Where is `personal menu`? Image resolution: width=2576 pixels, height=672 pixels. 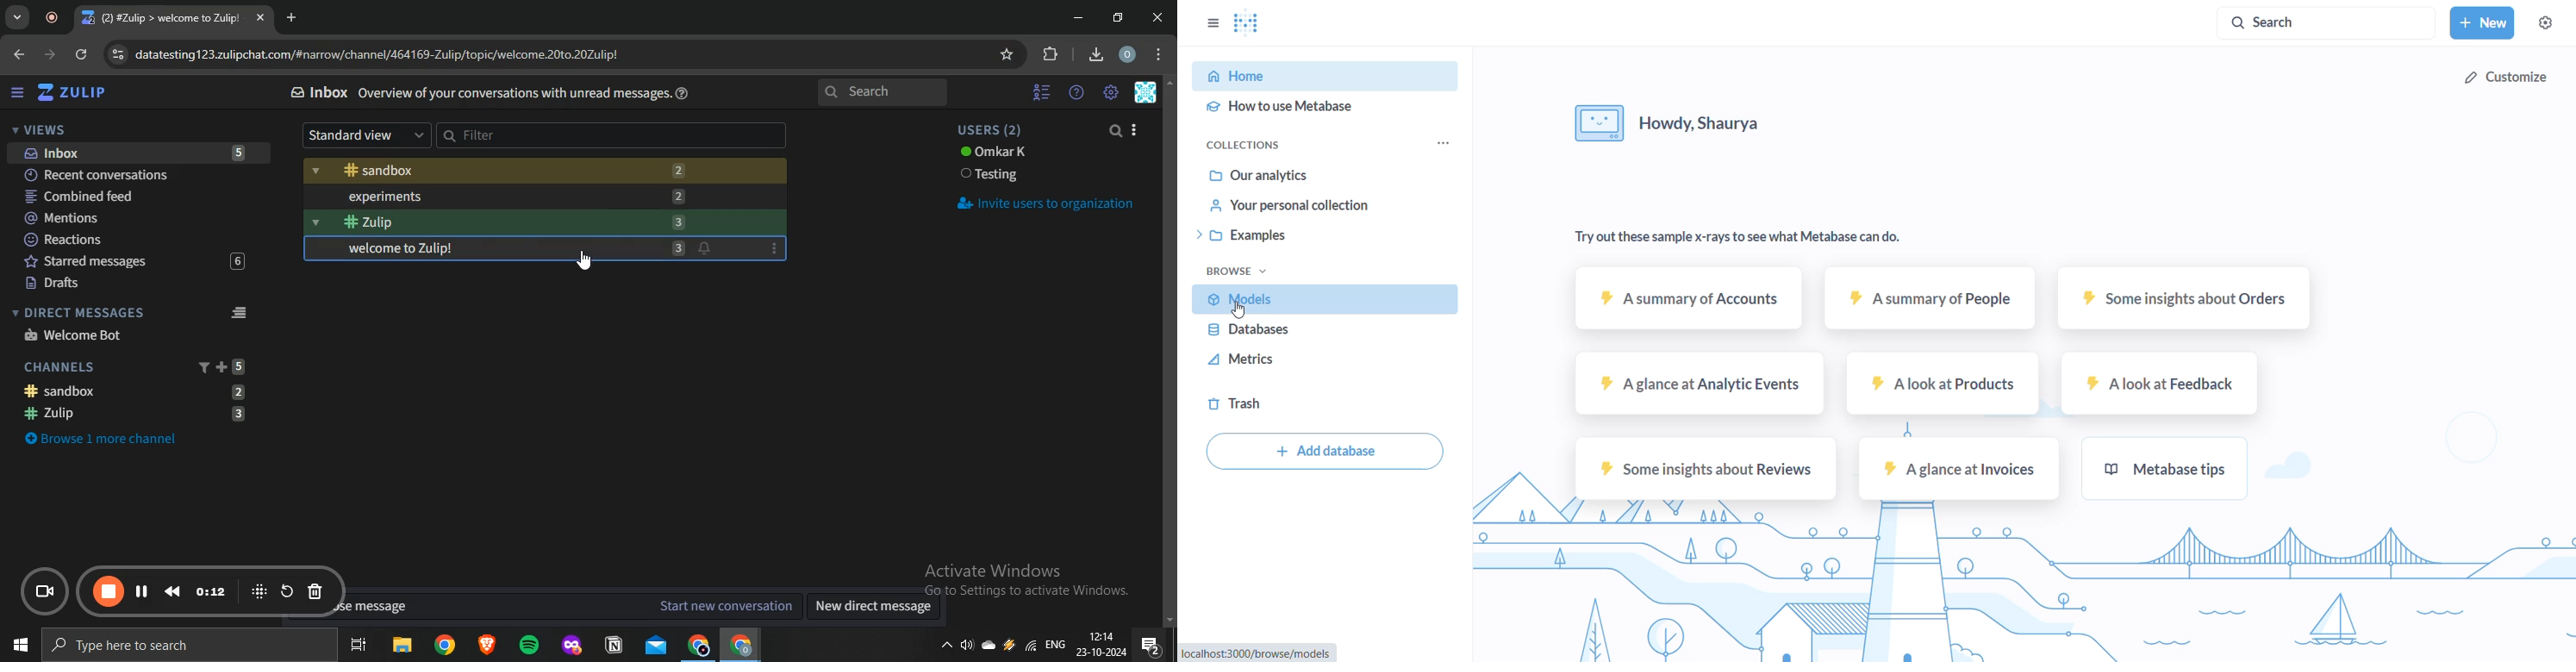 personal menu is located at coordinates (1148, 93).